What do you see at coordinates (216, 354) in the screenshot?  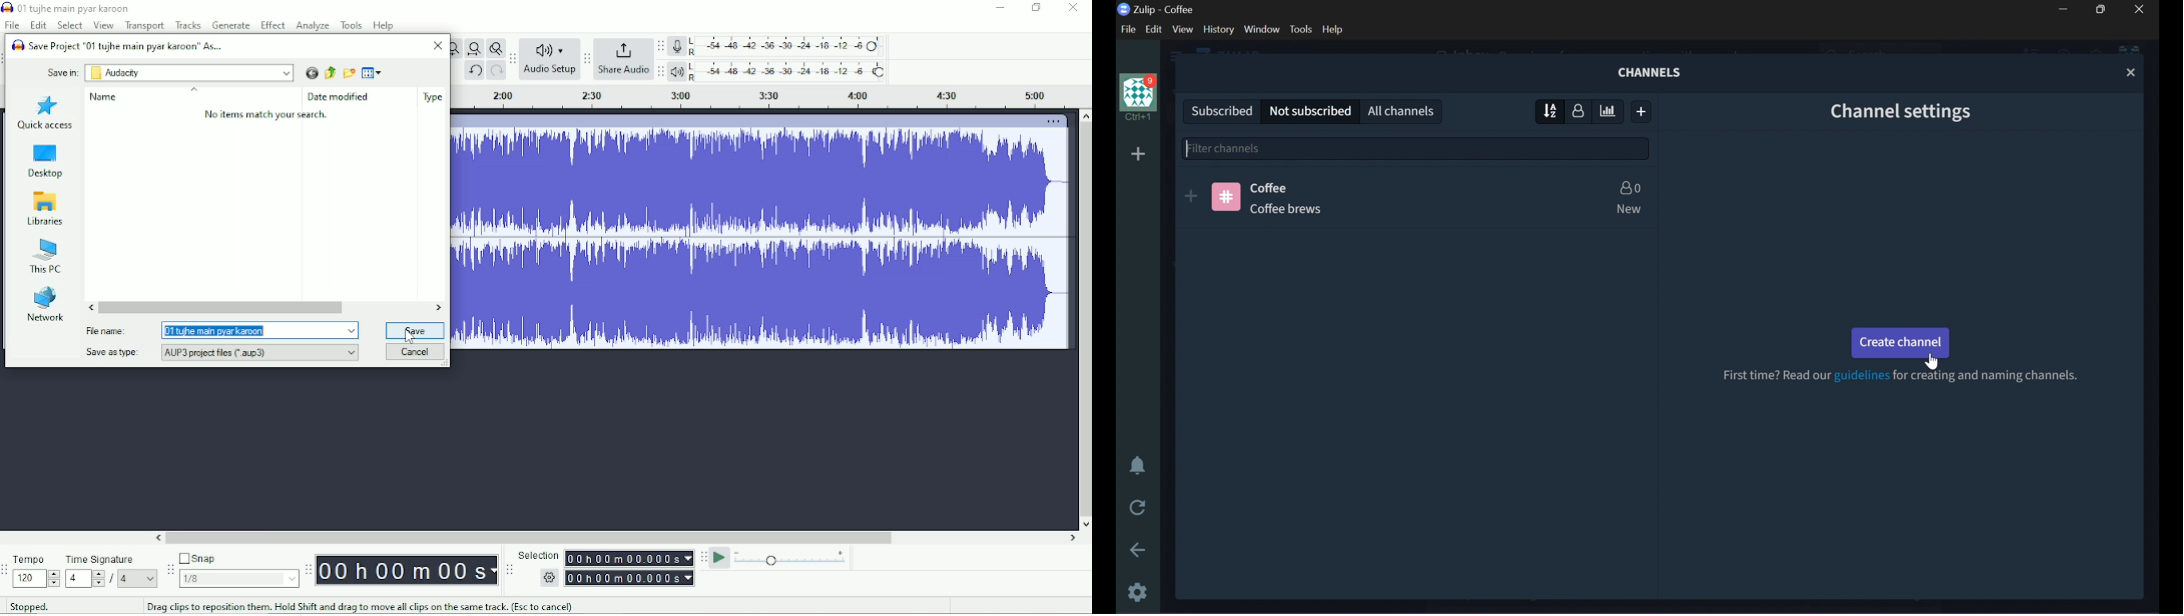 I see `Save as type` at bounding box center [216, 354].